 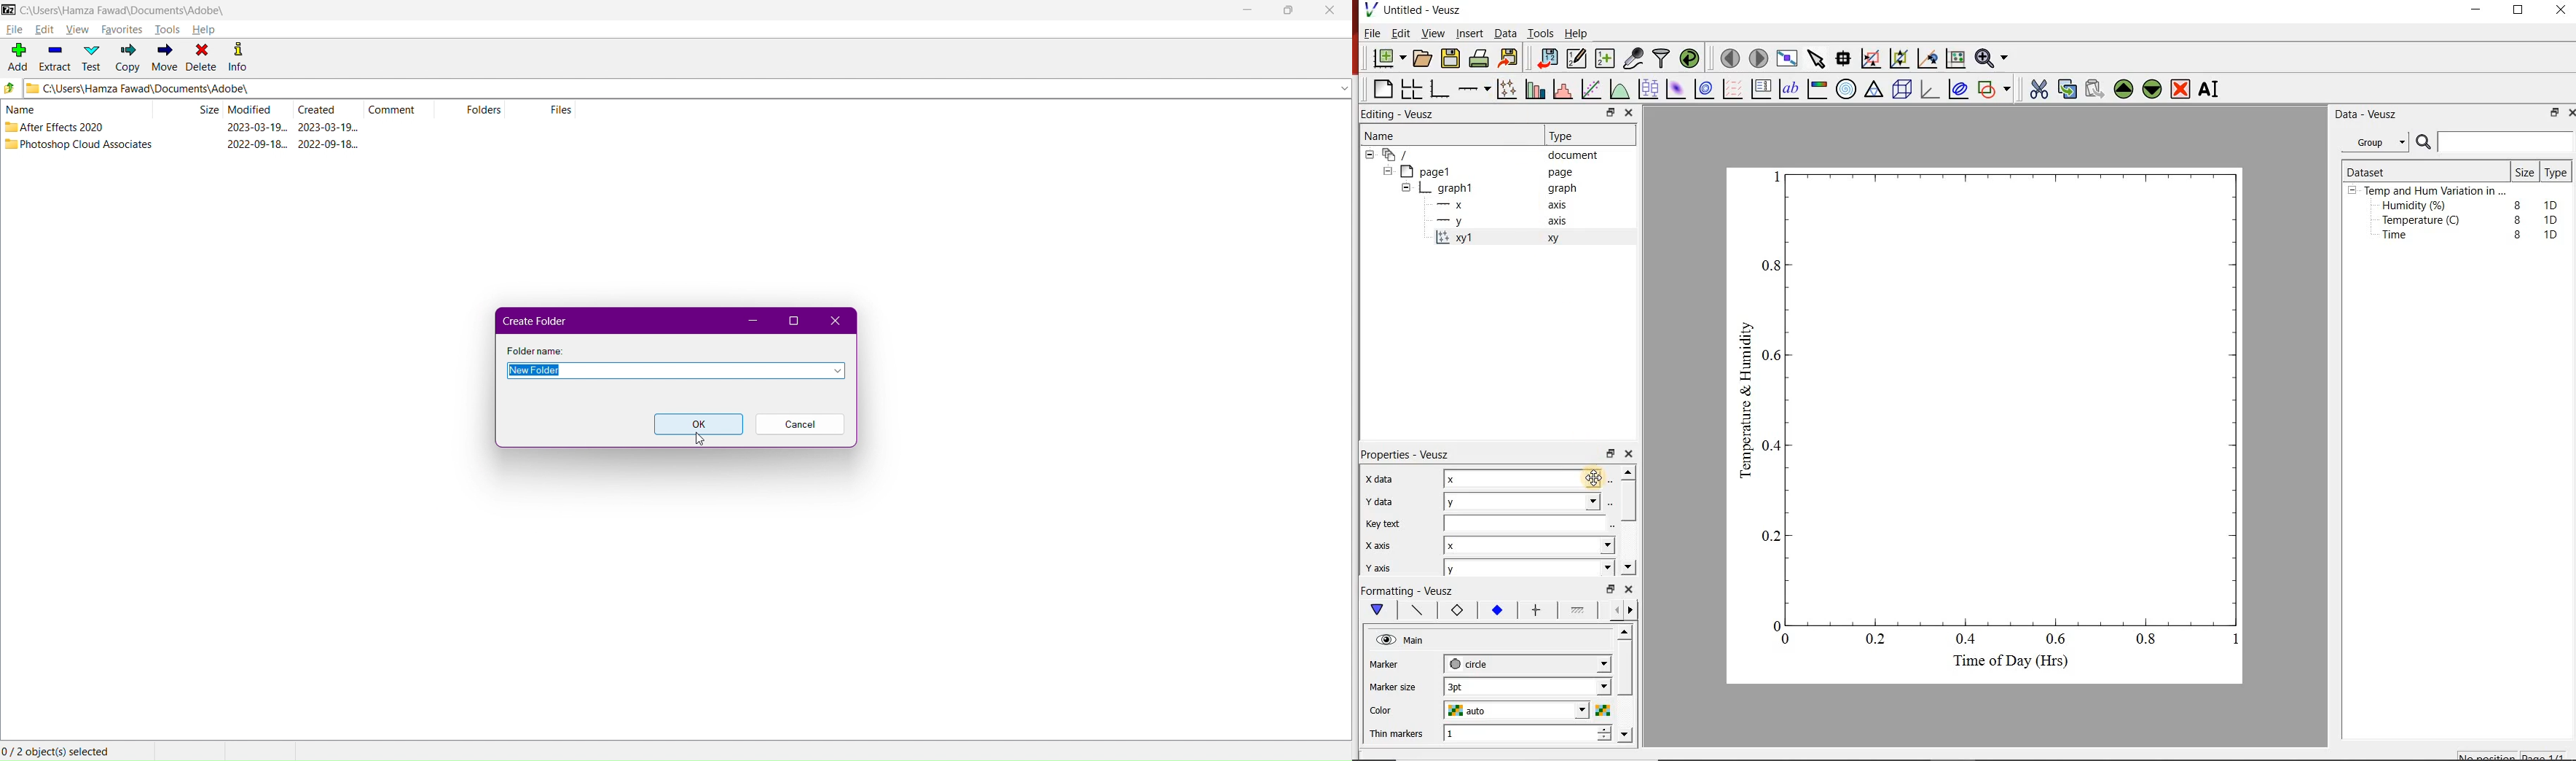 I want to click on view plot full screen, so click(x=1788, y=59).